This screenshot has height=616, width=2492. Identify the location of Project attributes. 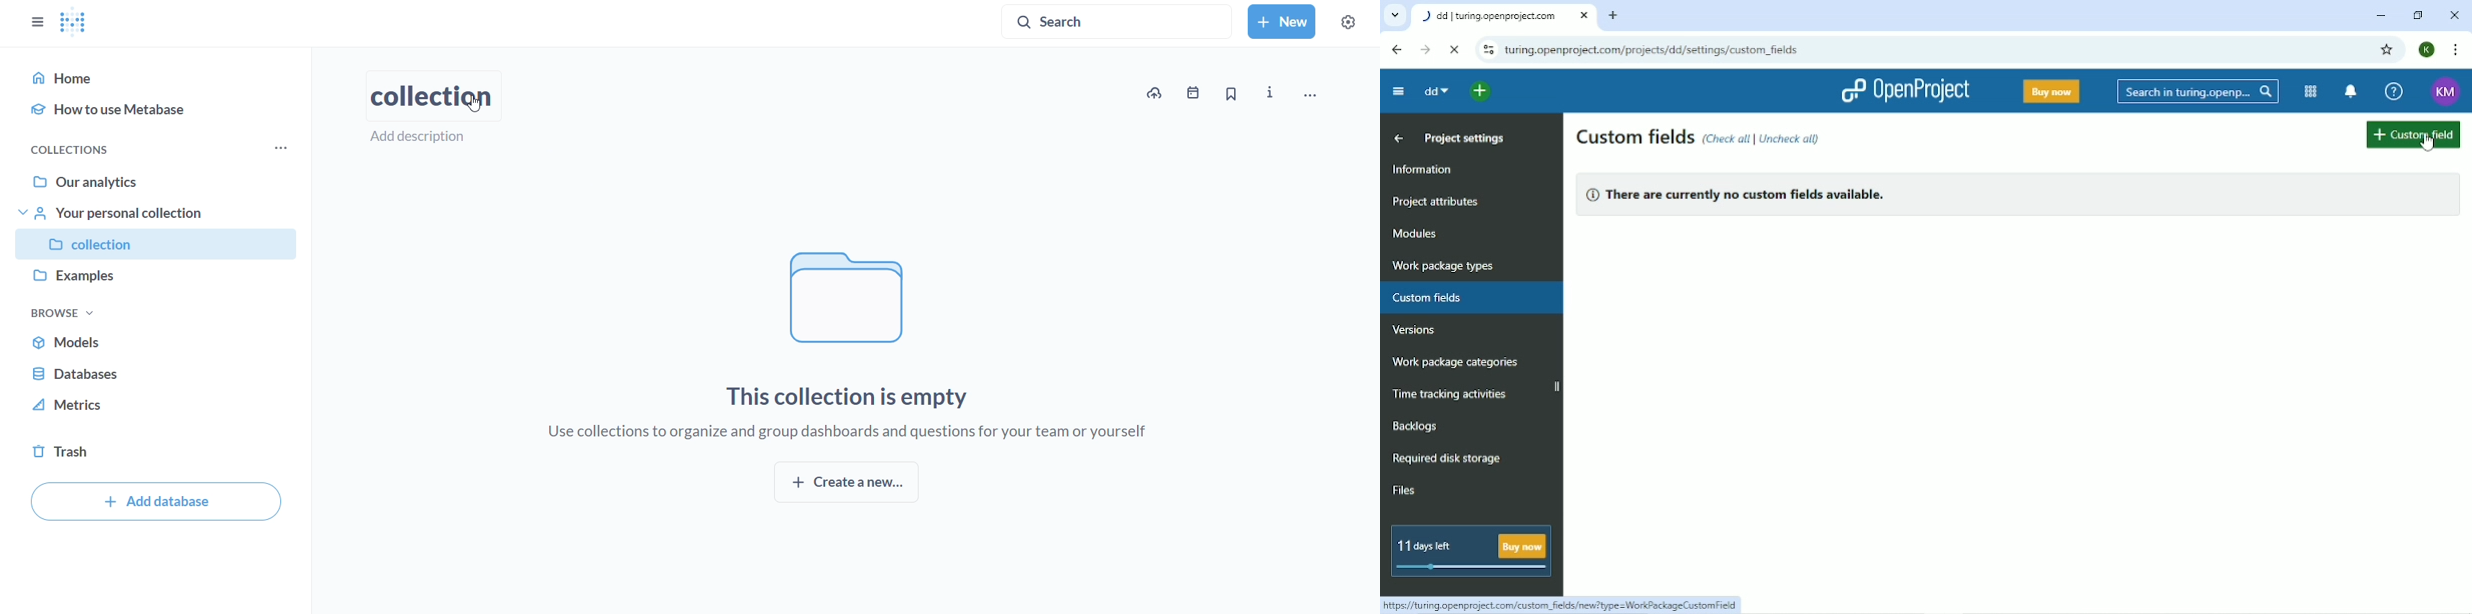
(1434, 203).